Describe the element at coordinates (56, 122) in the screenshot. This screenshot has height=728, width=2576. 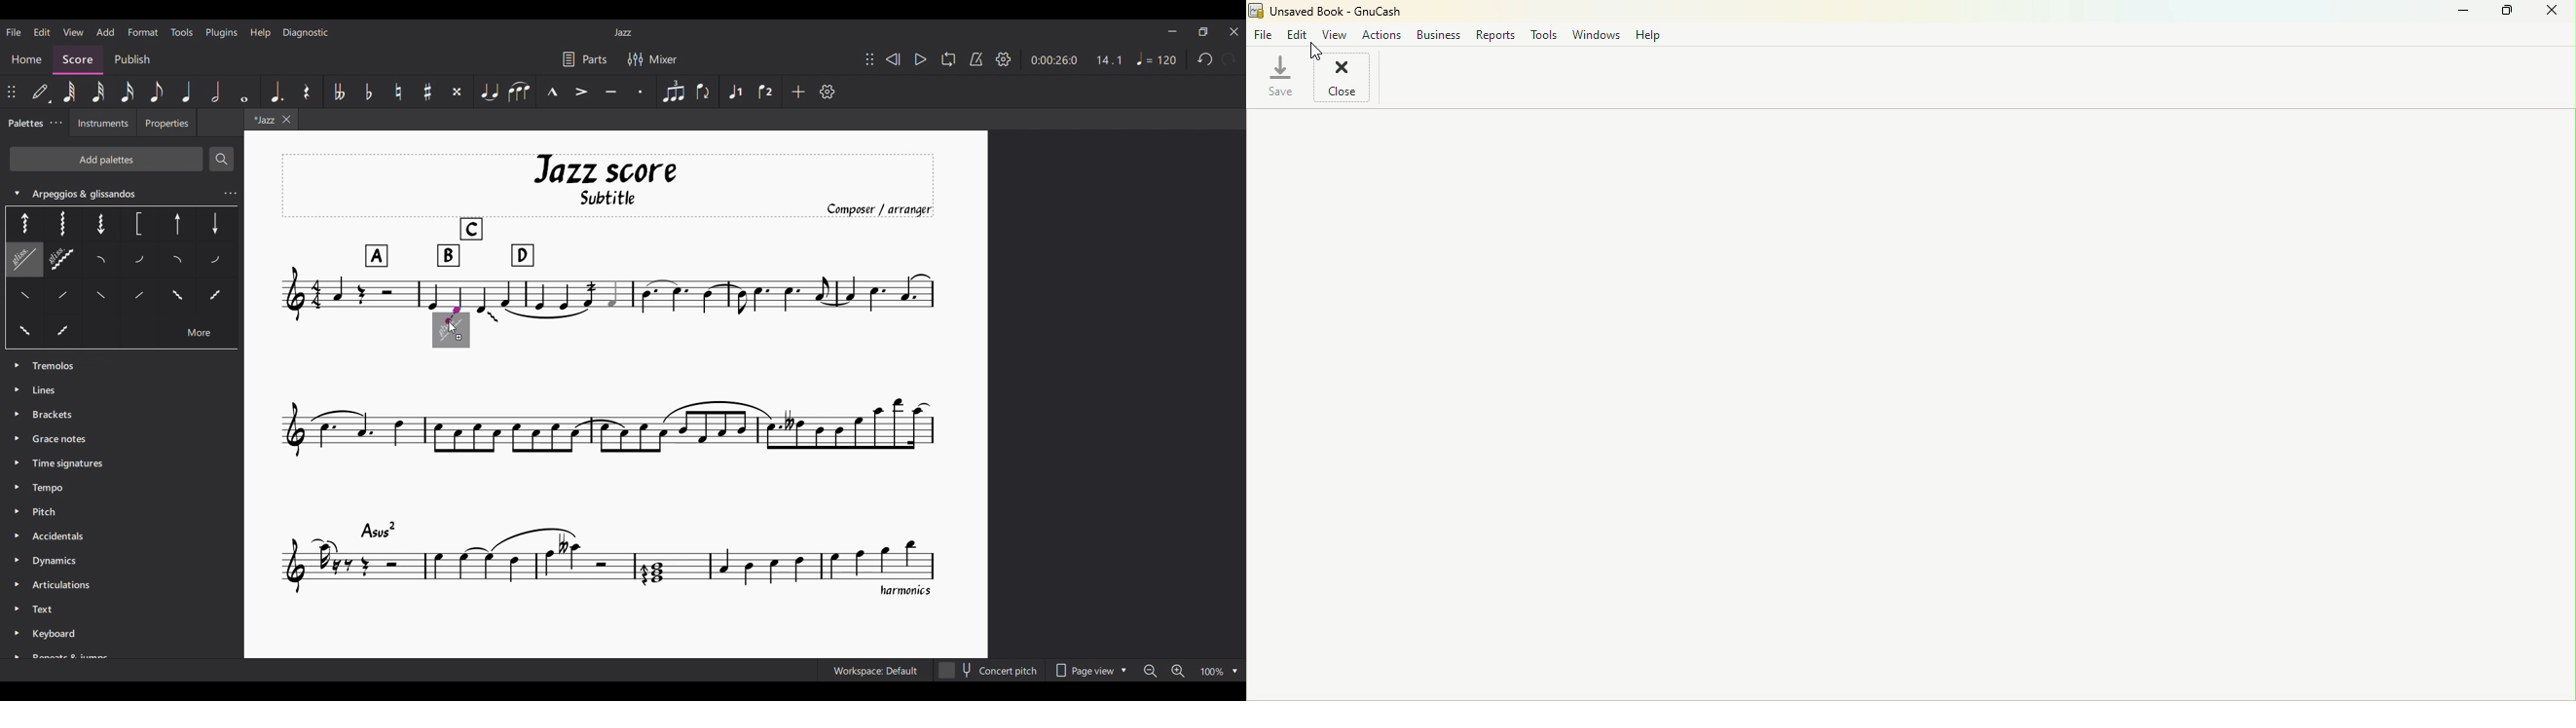
I see `Palette settings` at that location.